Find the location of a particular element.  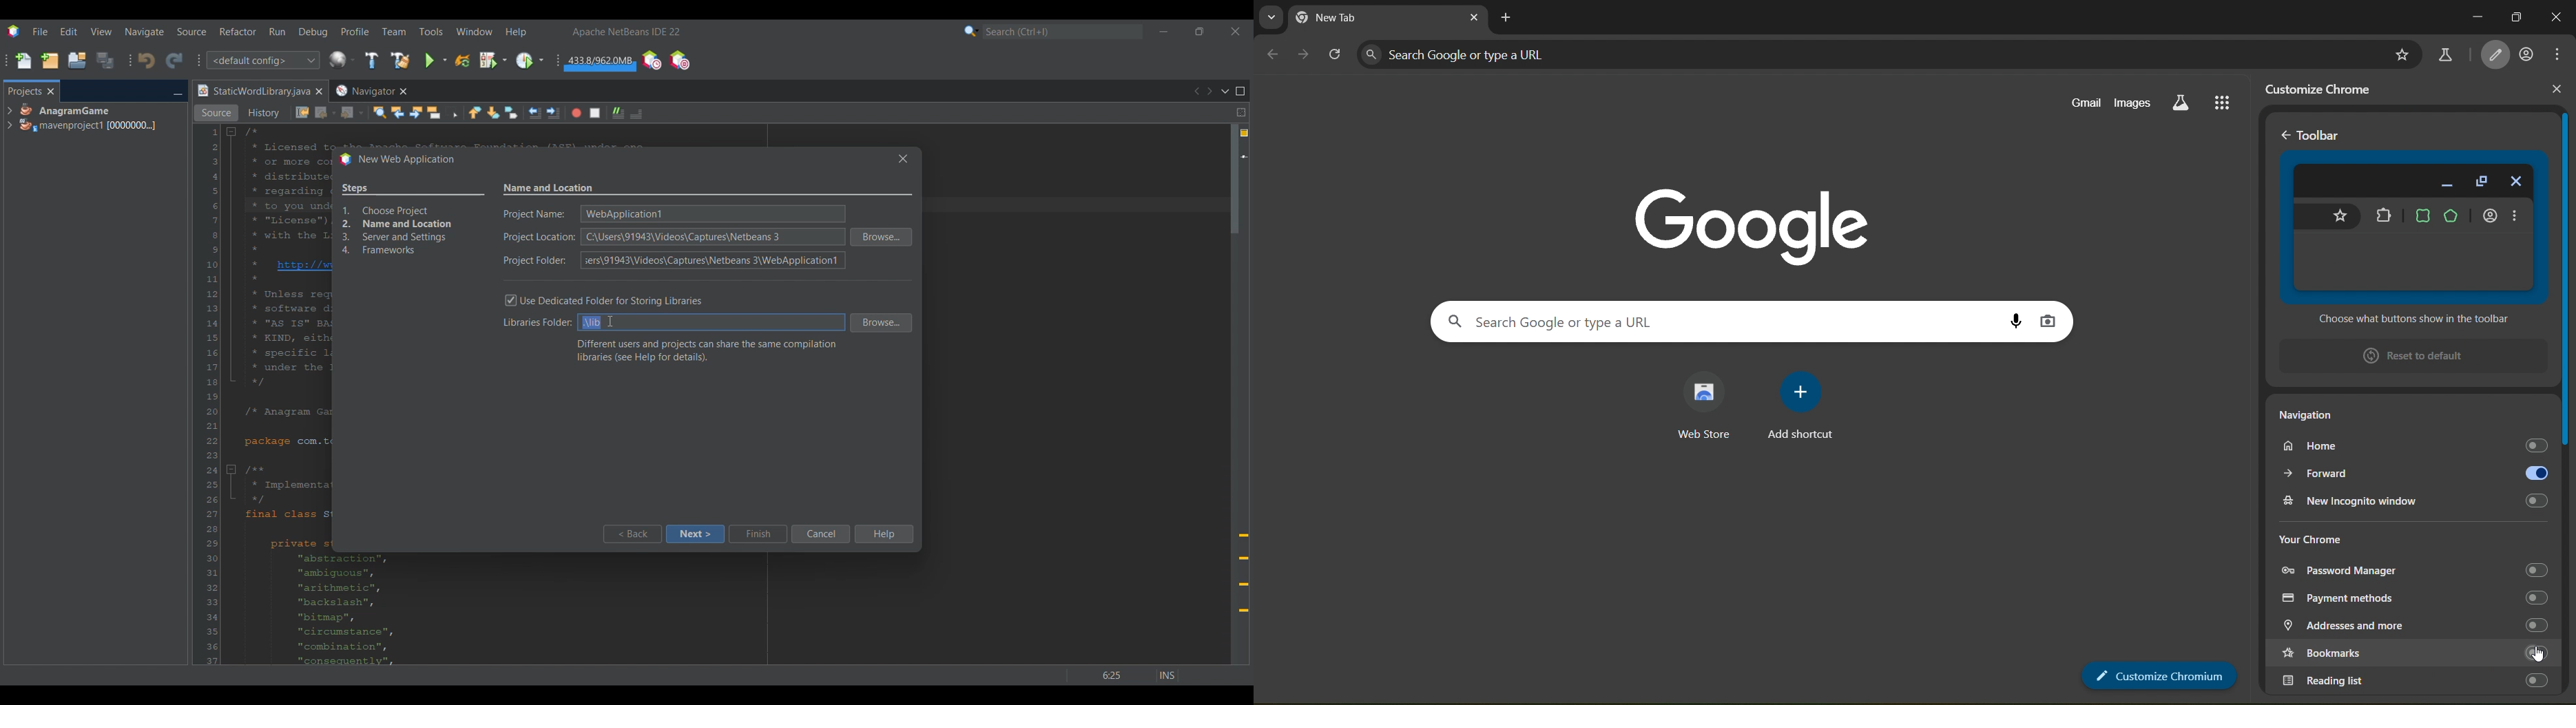

Start macro recording is located at coordinates (577, 113).